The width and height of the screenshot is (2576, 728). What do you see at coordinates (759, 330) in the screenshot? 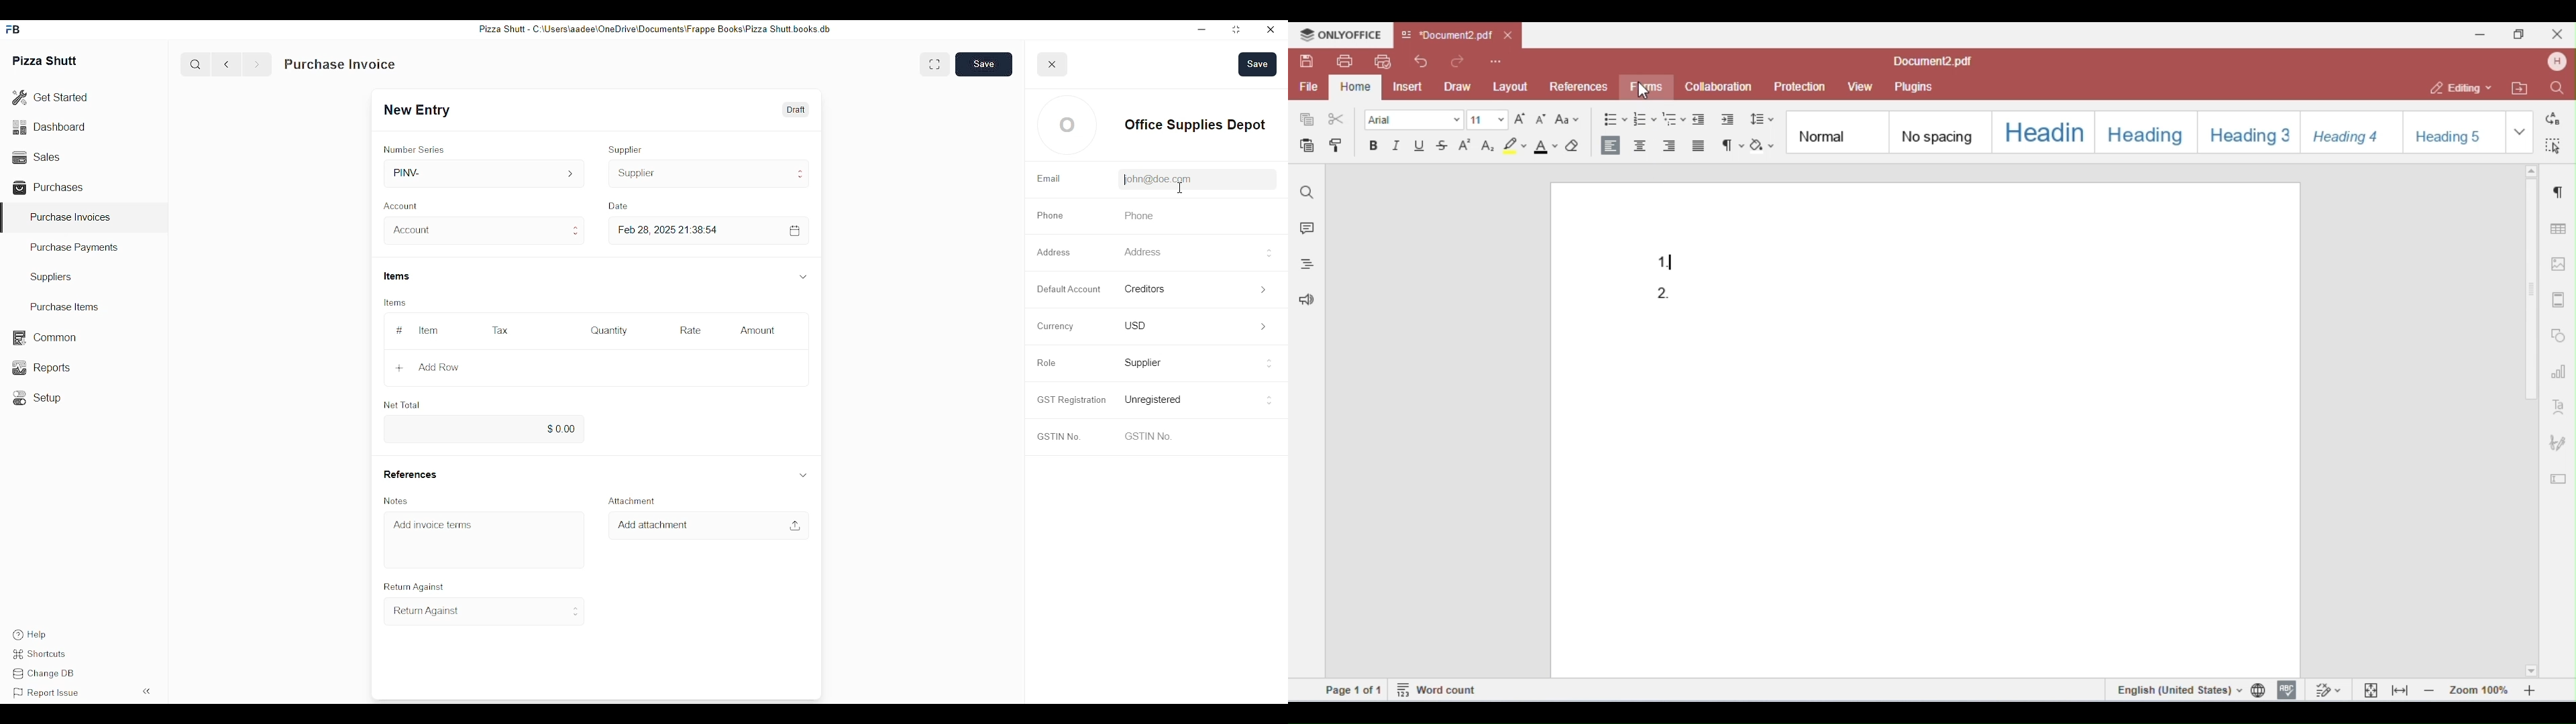
I see `Amount` at bounding box center [759, 330].